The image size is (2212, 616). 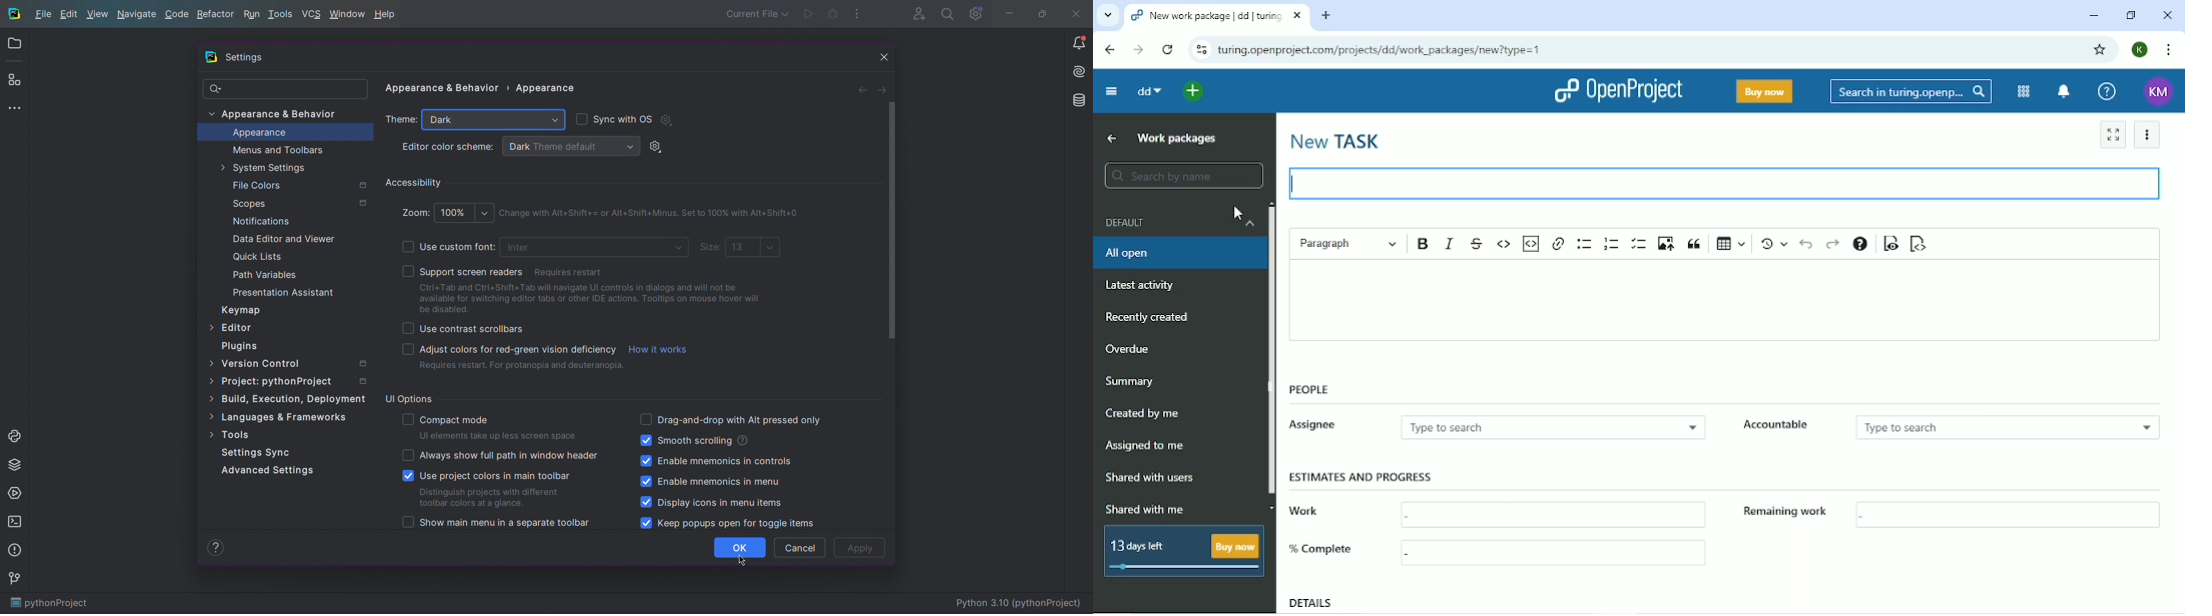 What do you see at coordinates (1111, 91) in the screenshot?
I see `Collapse project menu` at bounding box center [1111, 91].